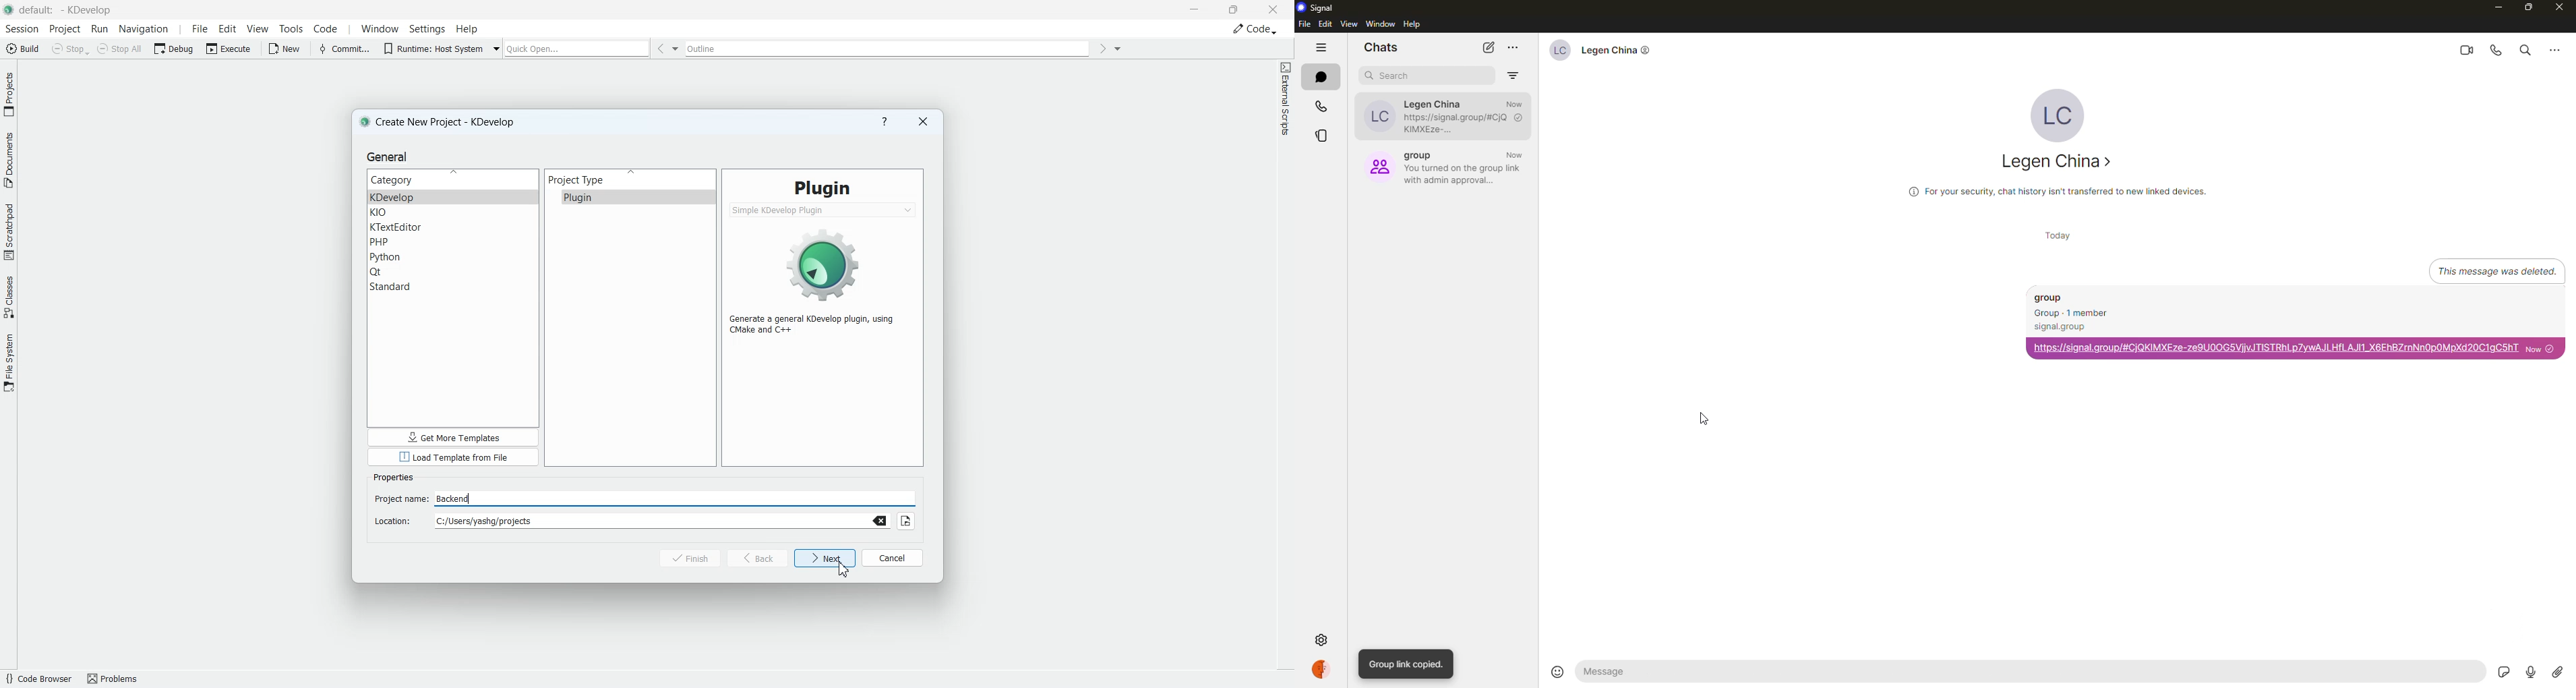 The width and height of the screenshot is (2576, 700). Describe the element at coordinates (885, 122) in the screenshot. I see `Help` at that location.